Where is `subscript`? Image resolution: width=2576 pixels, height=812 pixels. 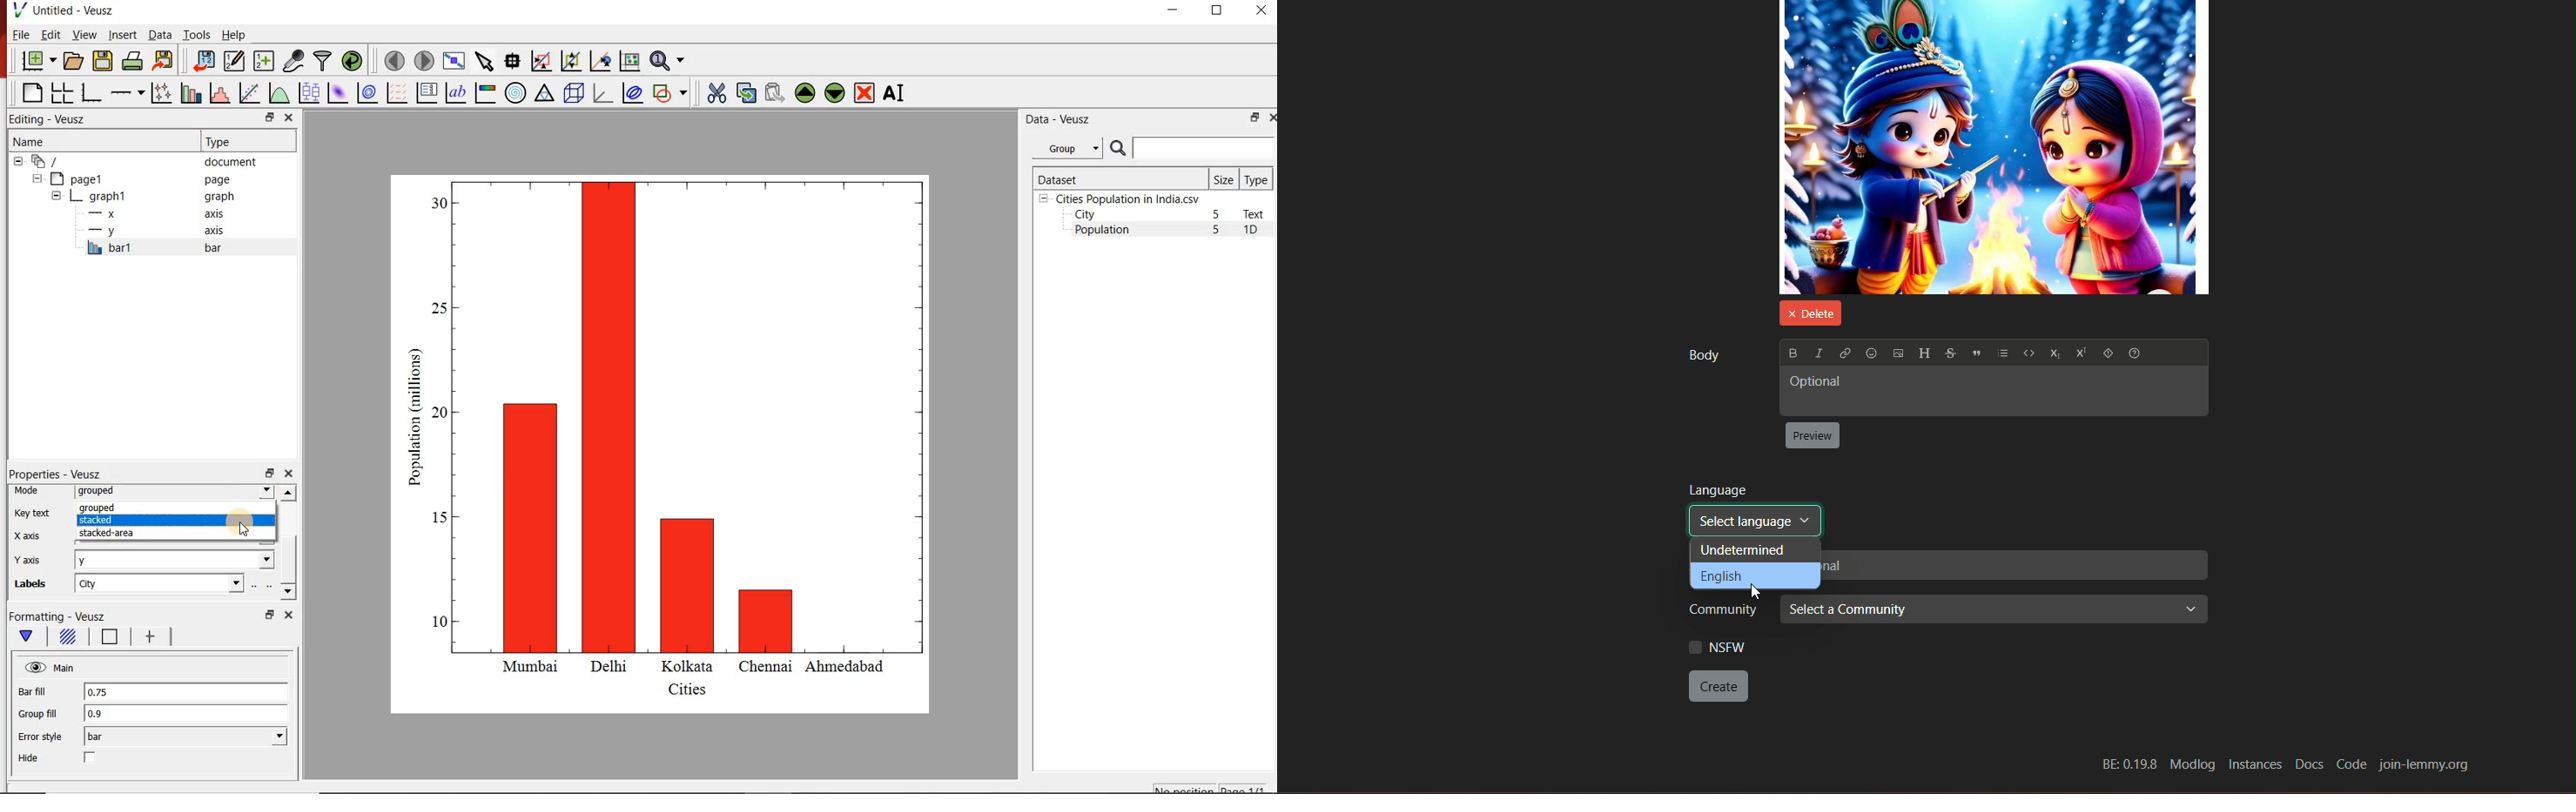
subscript is located at coordinates (2053, 355).